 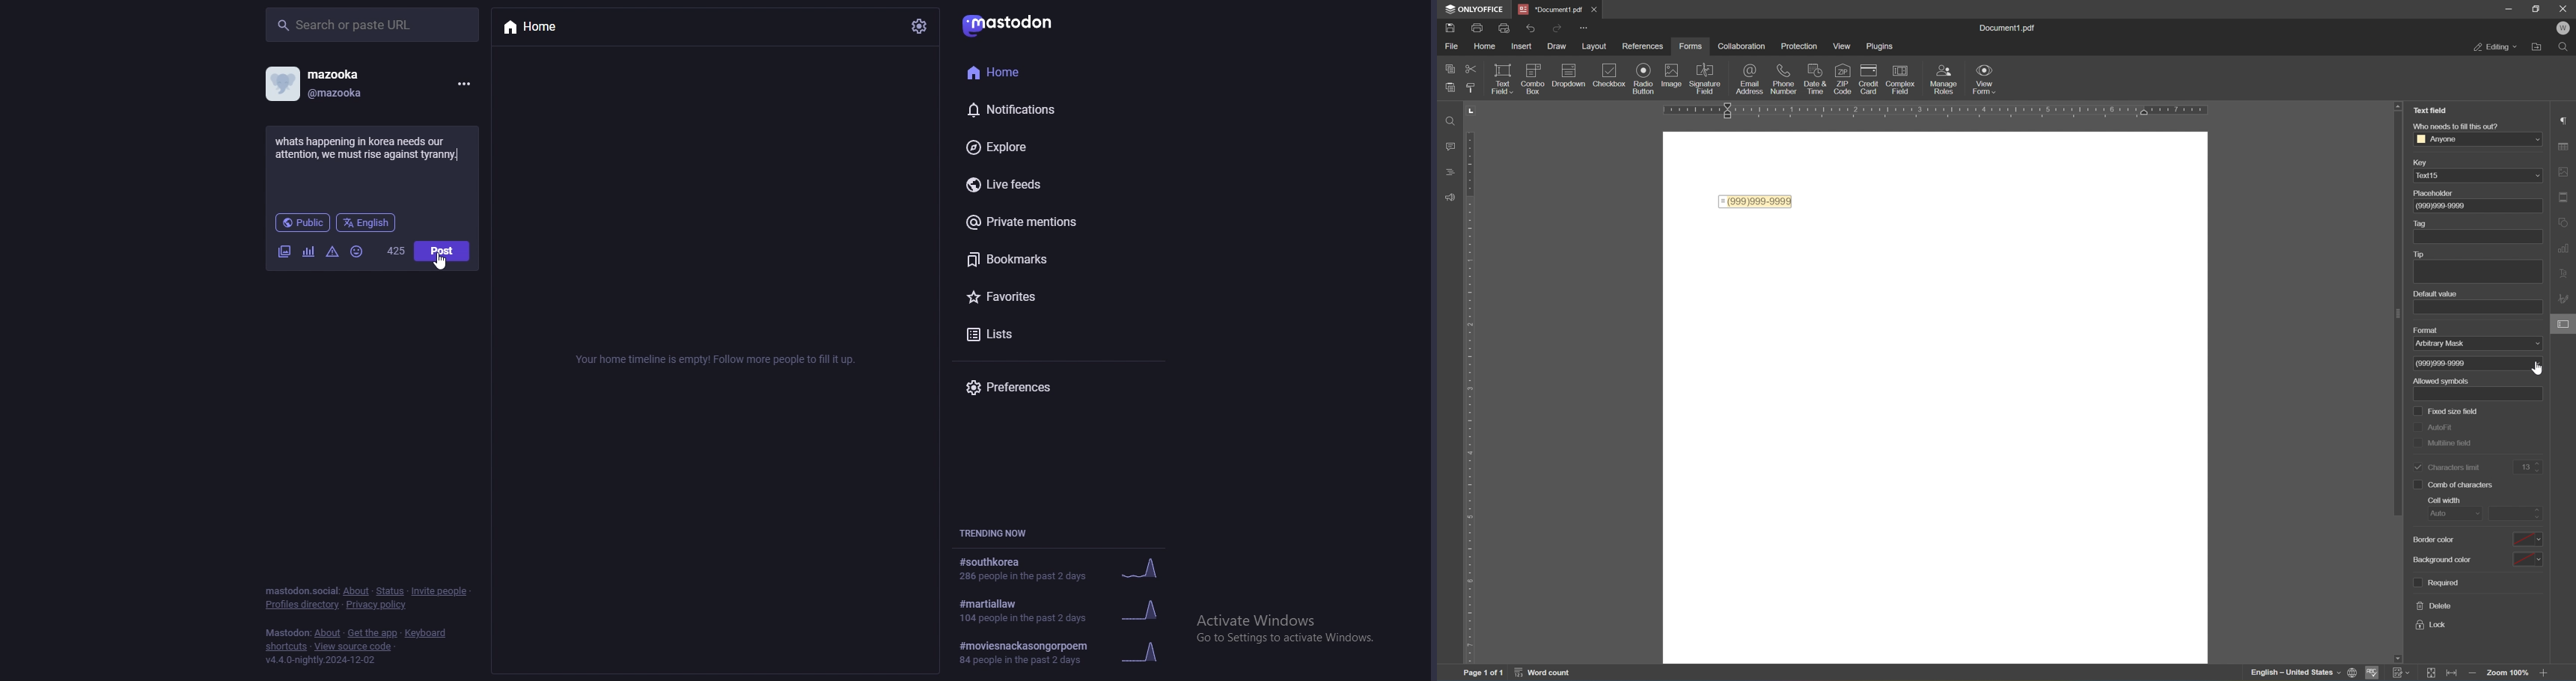 I want to click on mastodon, so click(x=286, y=633).